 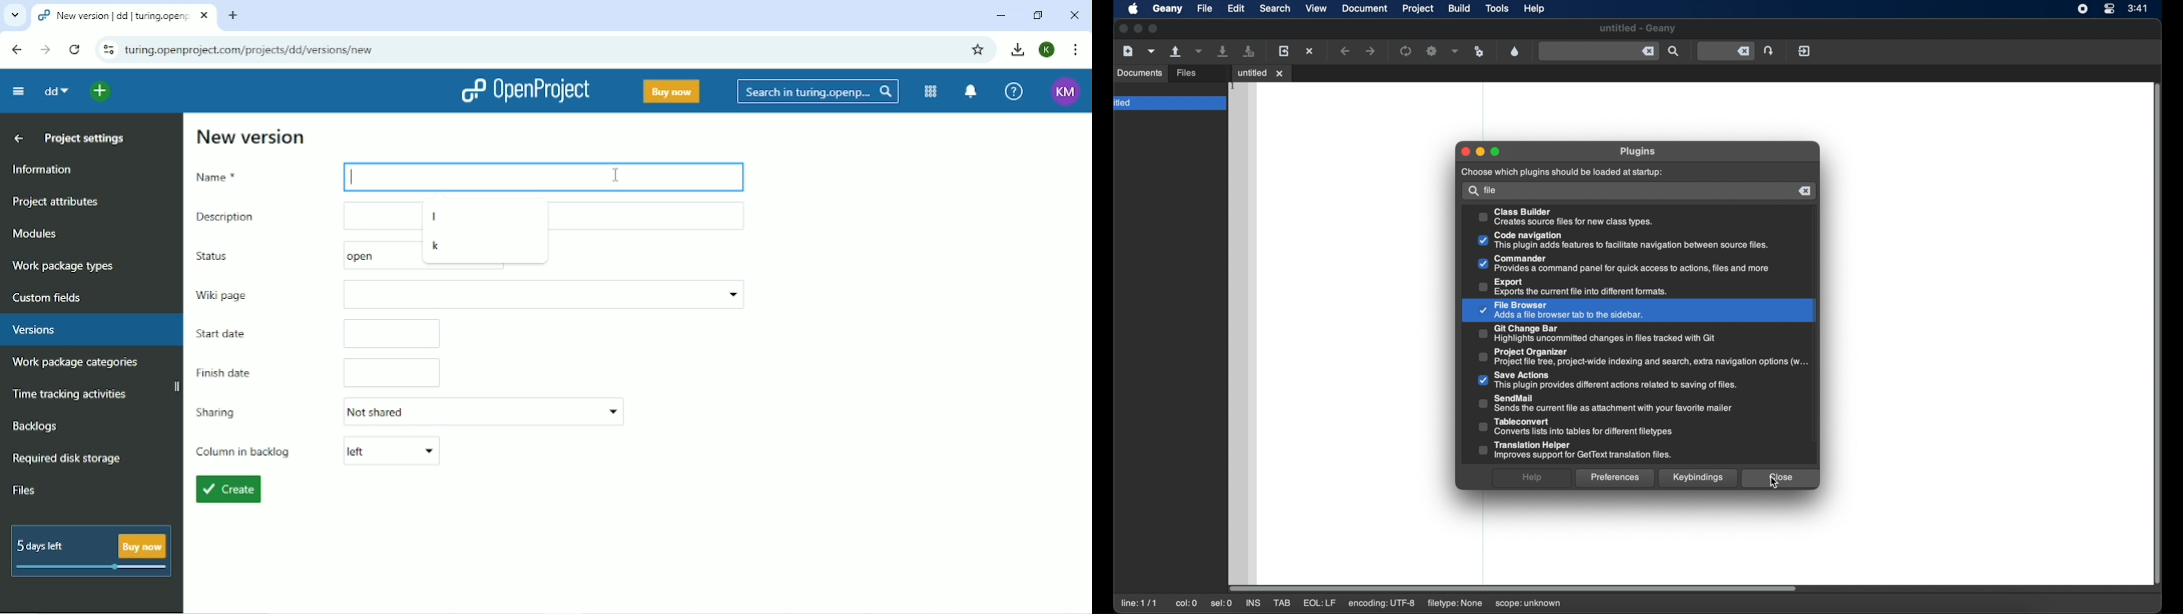 I want to click on minimize, so click(x=1138, y=28).